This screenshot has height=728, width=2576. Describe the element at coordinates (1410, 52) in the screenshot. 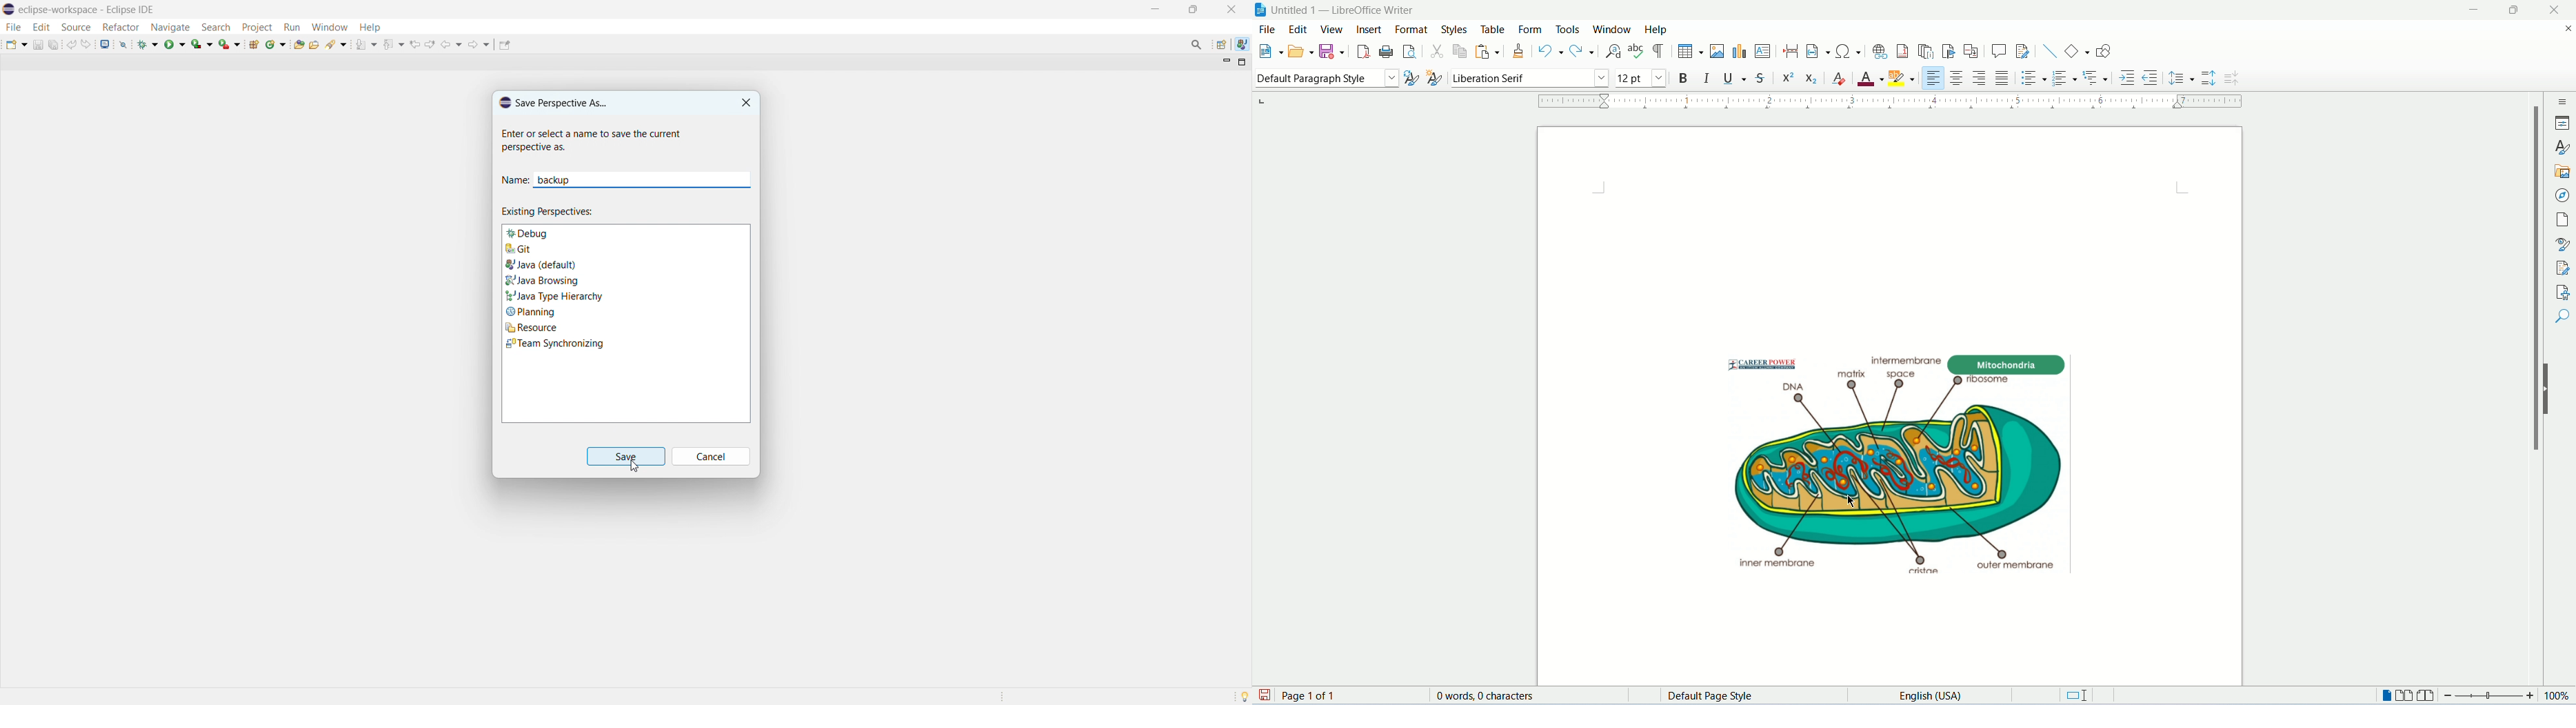

I see `print preview` at that location.